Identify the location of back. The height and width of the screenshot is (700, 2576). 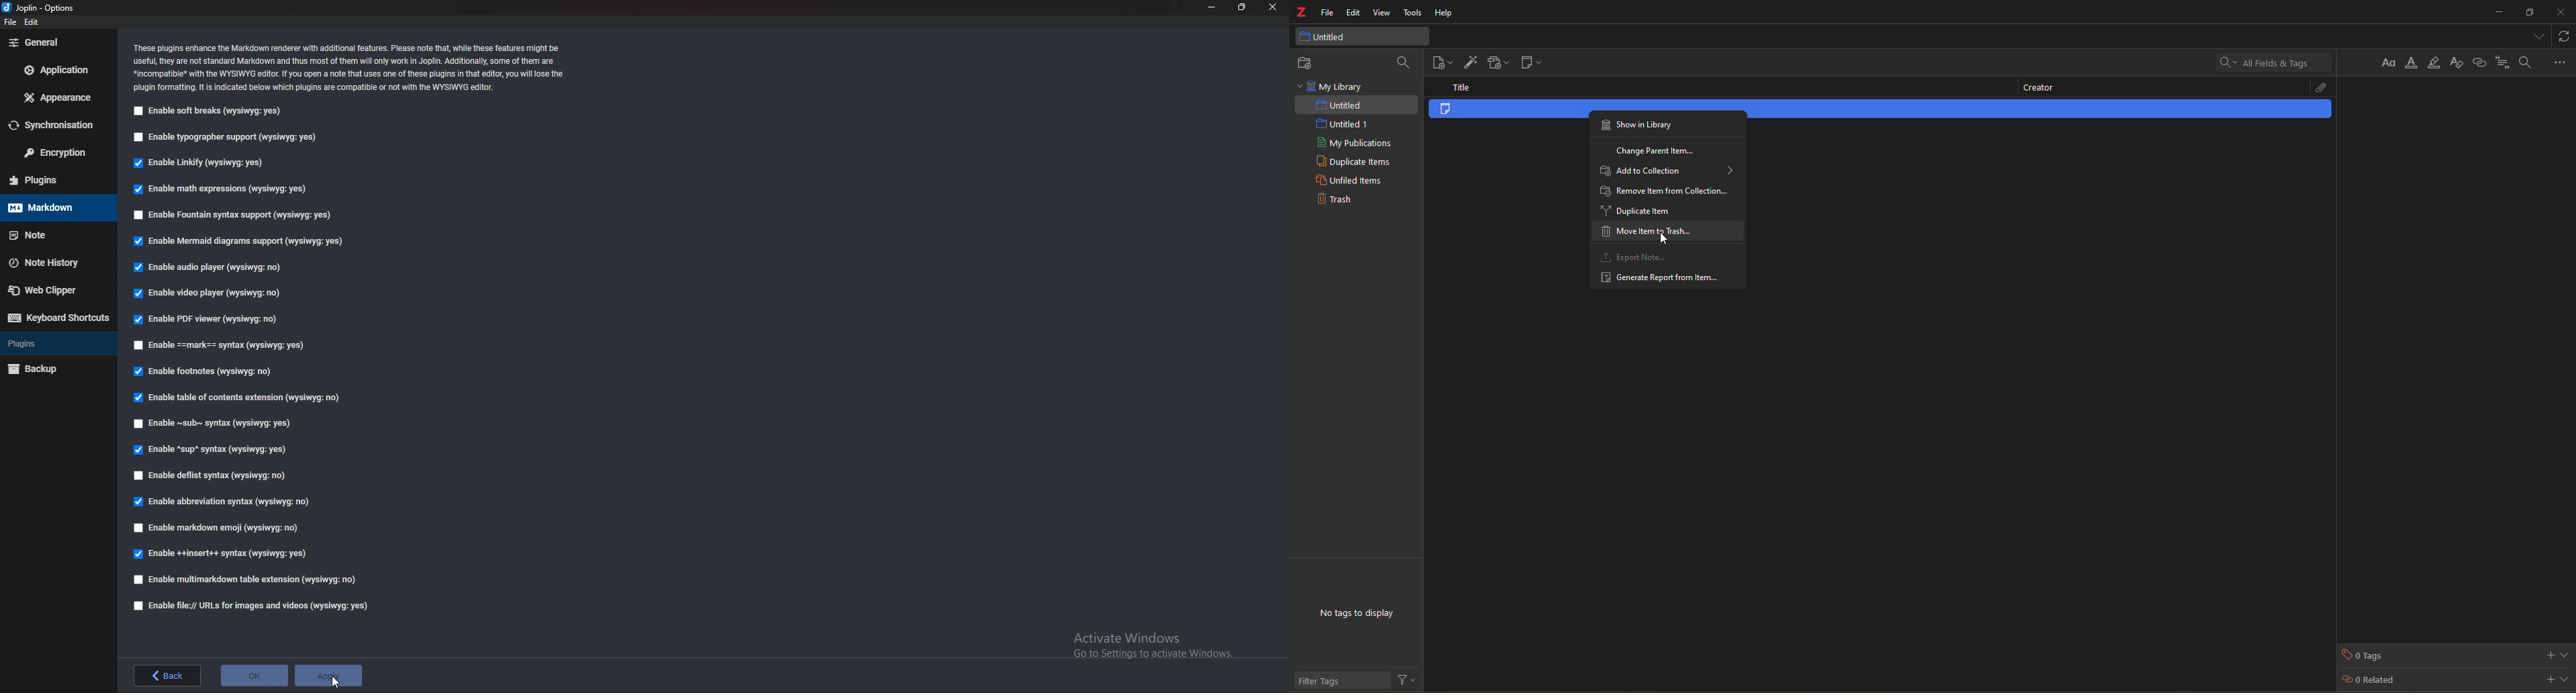
(170, 675).